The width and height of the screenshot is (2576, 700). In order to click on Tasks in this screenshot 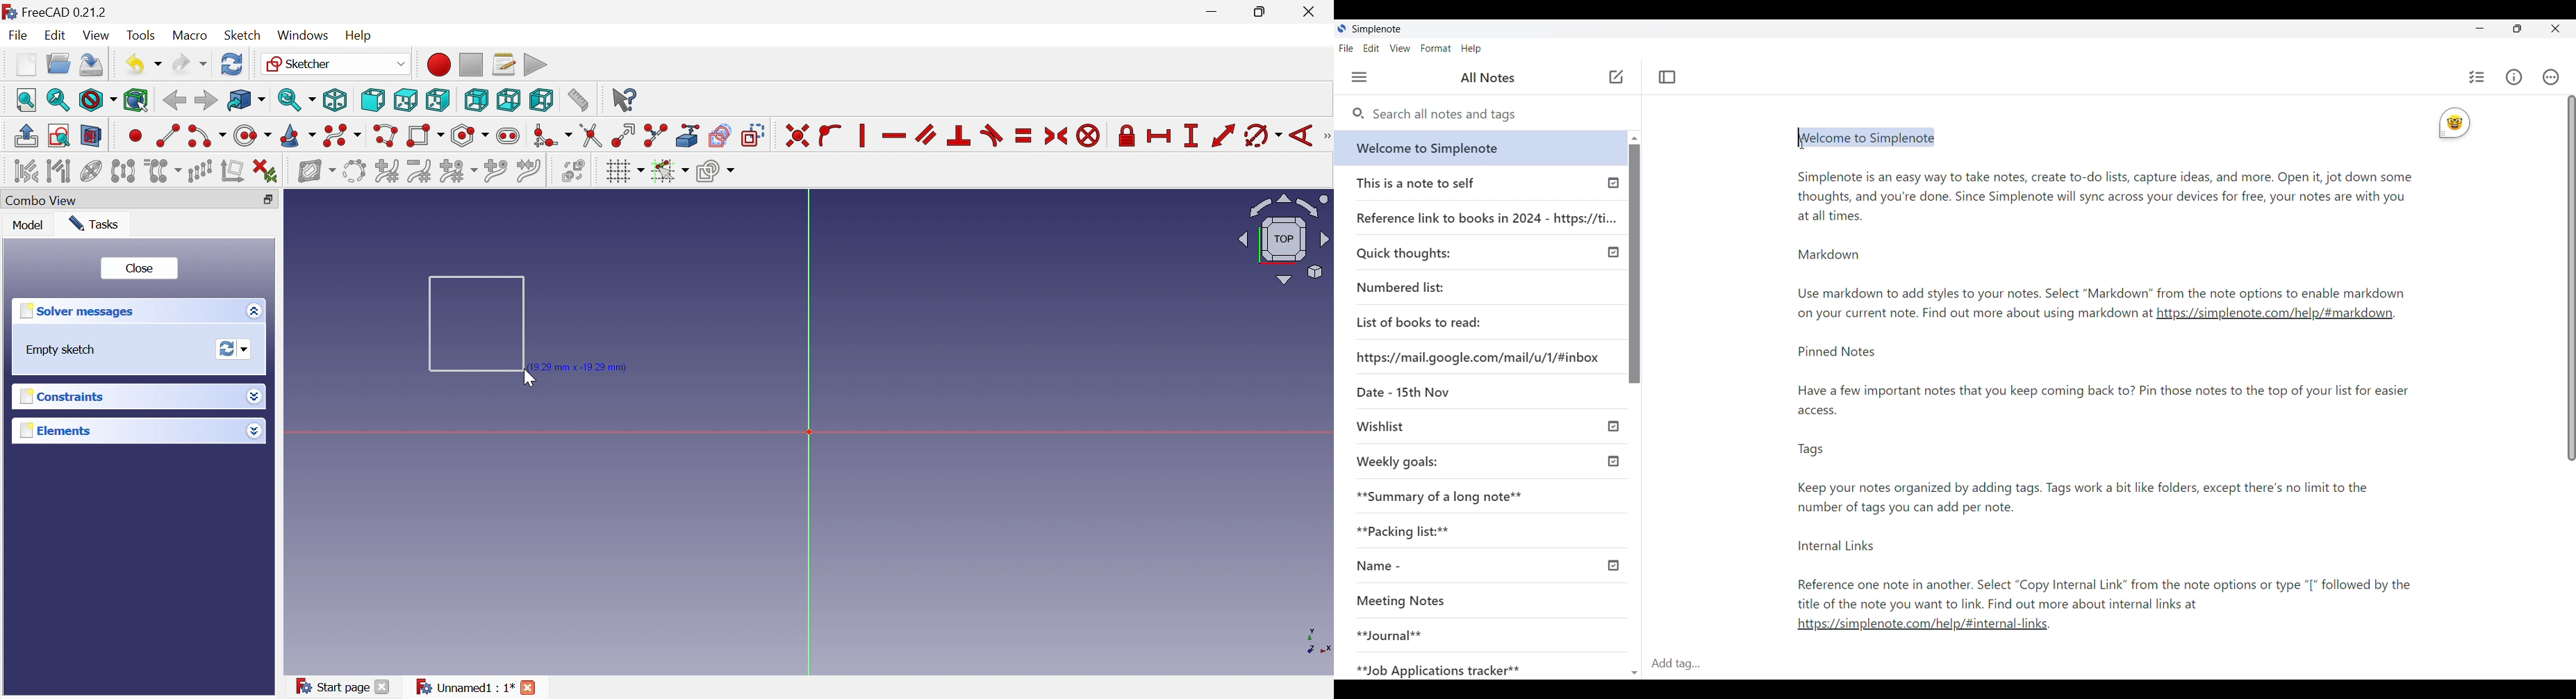, I will do `click(95, 224)`.